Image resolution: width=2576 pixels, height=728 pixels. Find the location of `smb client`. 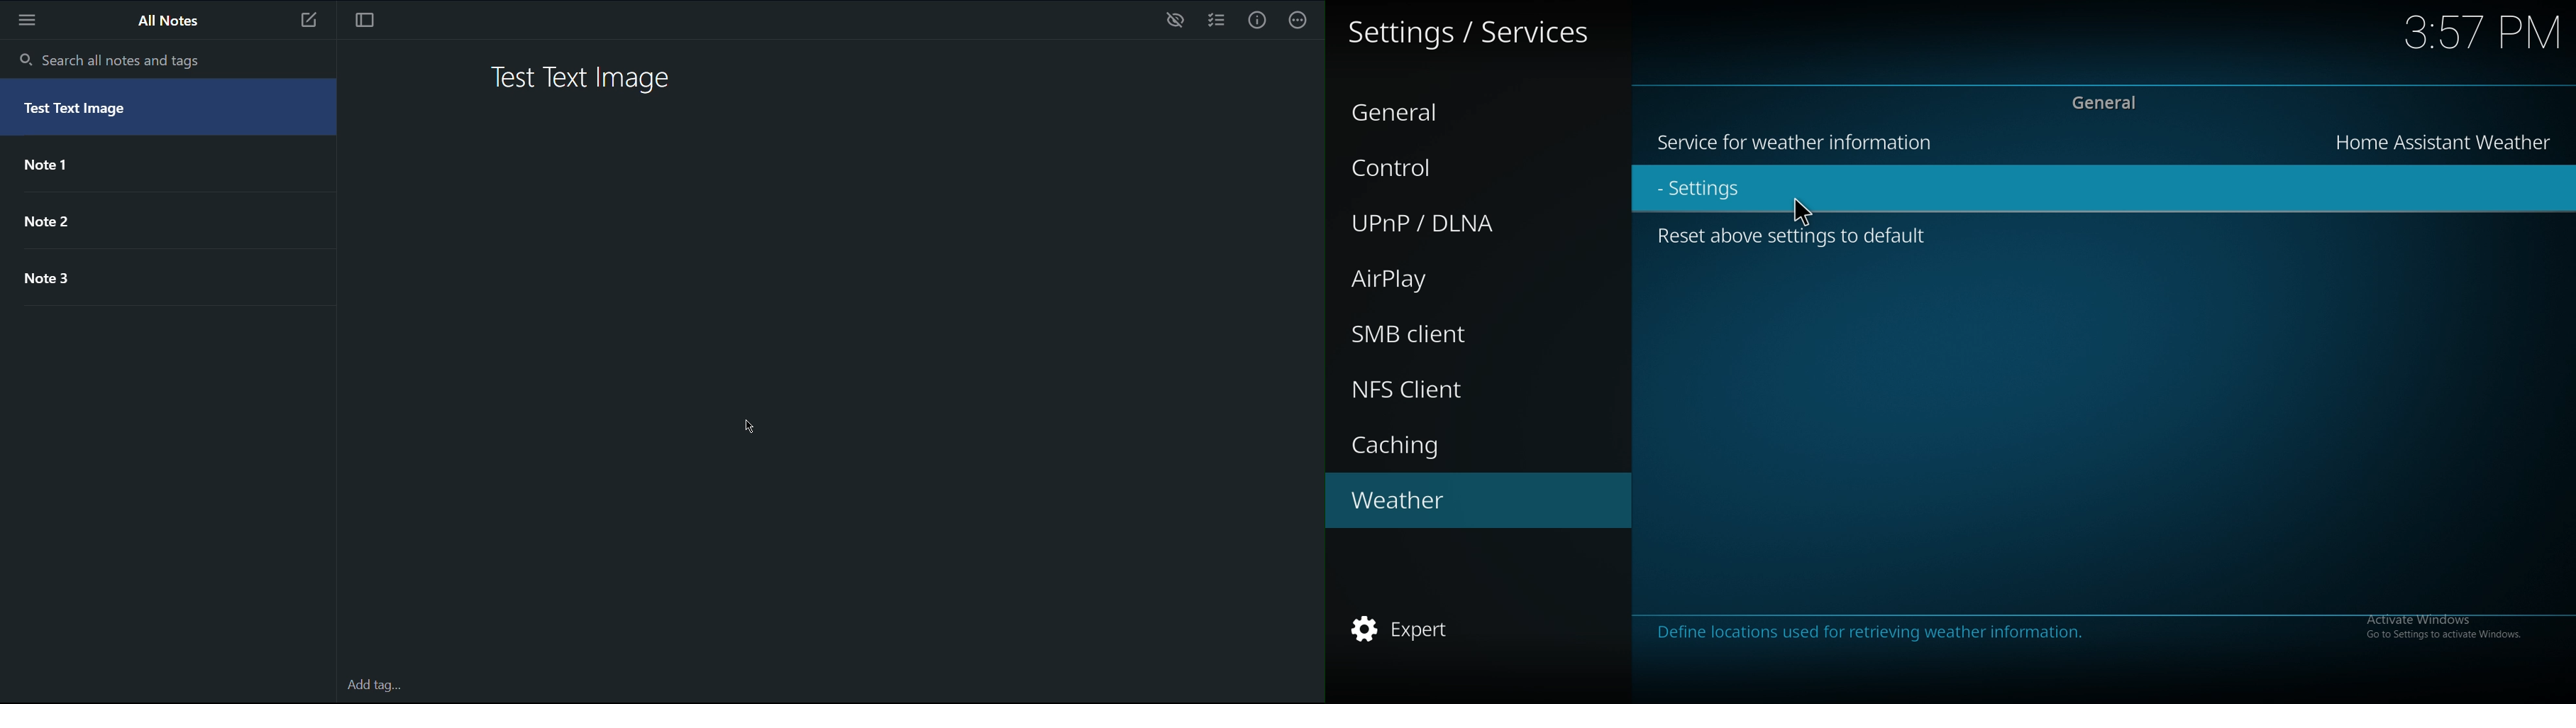

smb client is located at coordinates (1454, 333).